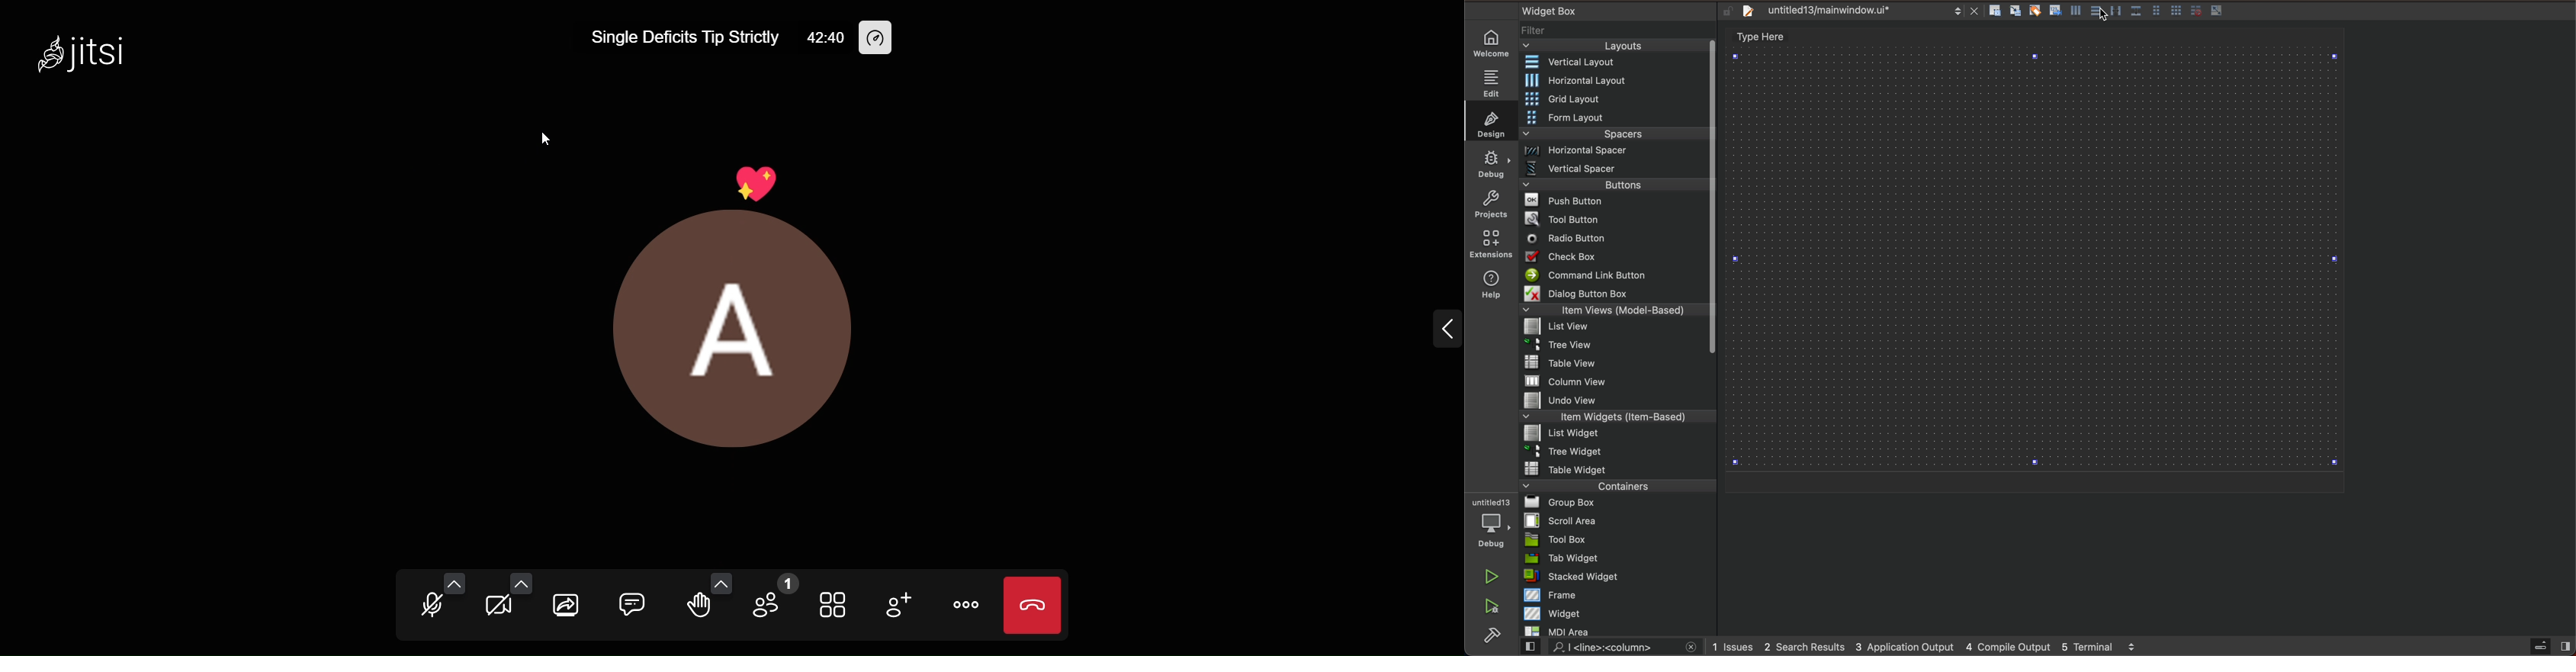 The height and width of the screenshot is (672, 2576). What do you see at coordinates (1489, 524) in the screenshot?
I see `debug` at bounding box center [1489, 524].